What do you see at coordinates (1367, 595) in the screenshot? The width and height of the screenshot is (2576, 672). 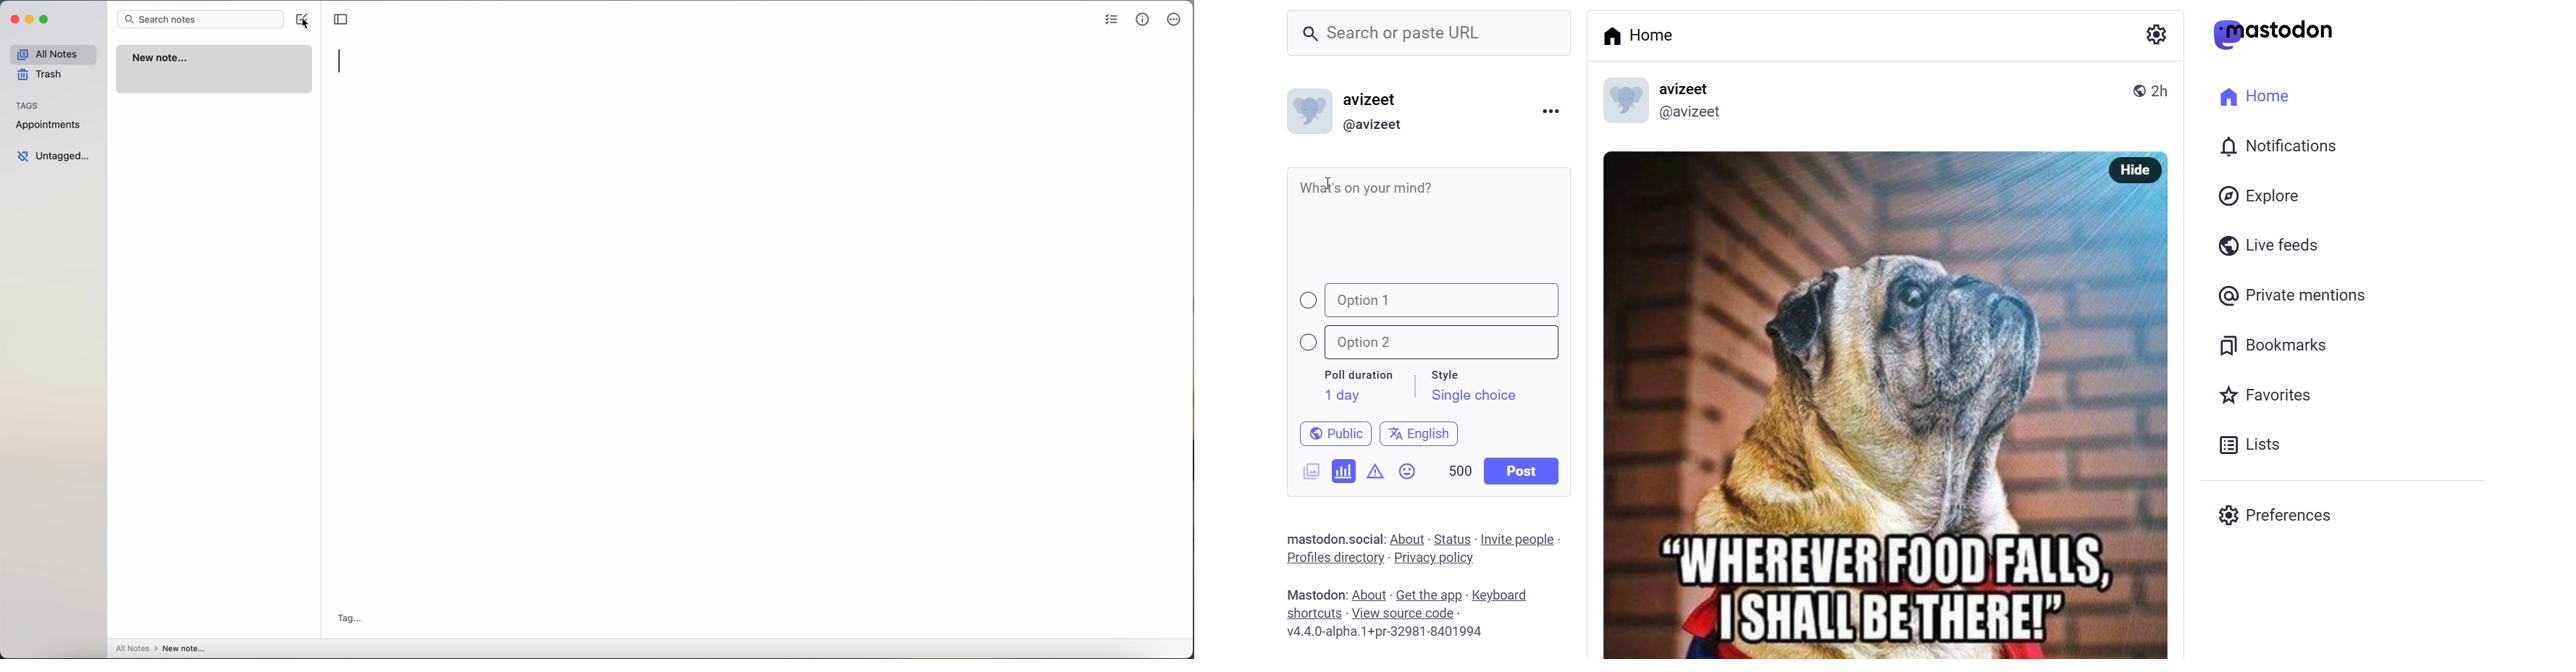 I see `about` at bounding box center [1367, 595].